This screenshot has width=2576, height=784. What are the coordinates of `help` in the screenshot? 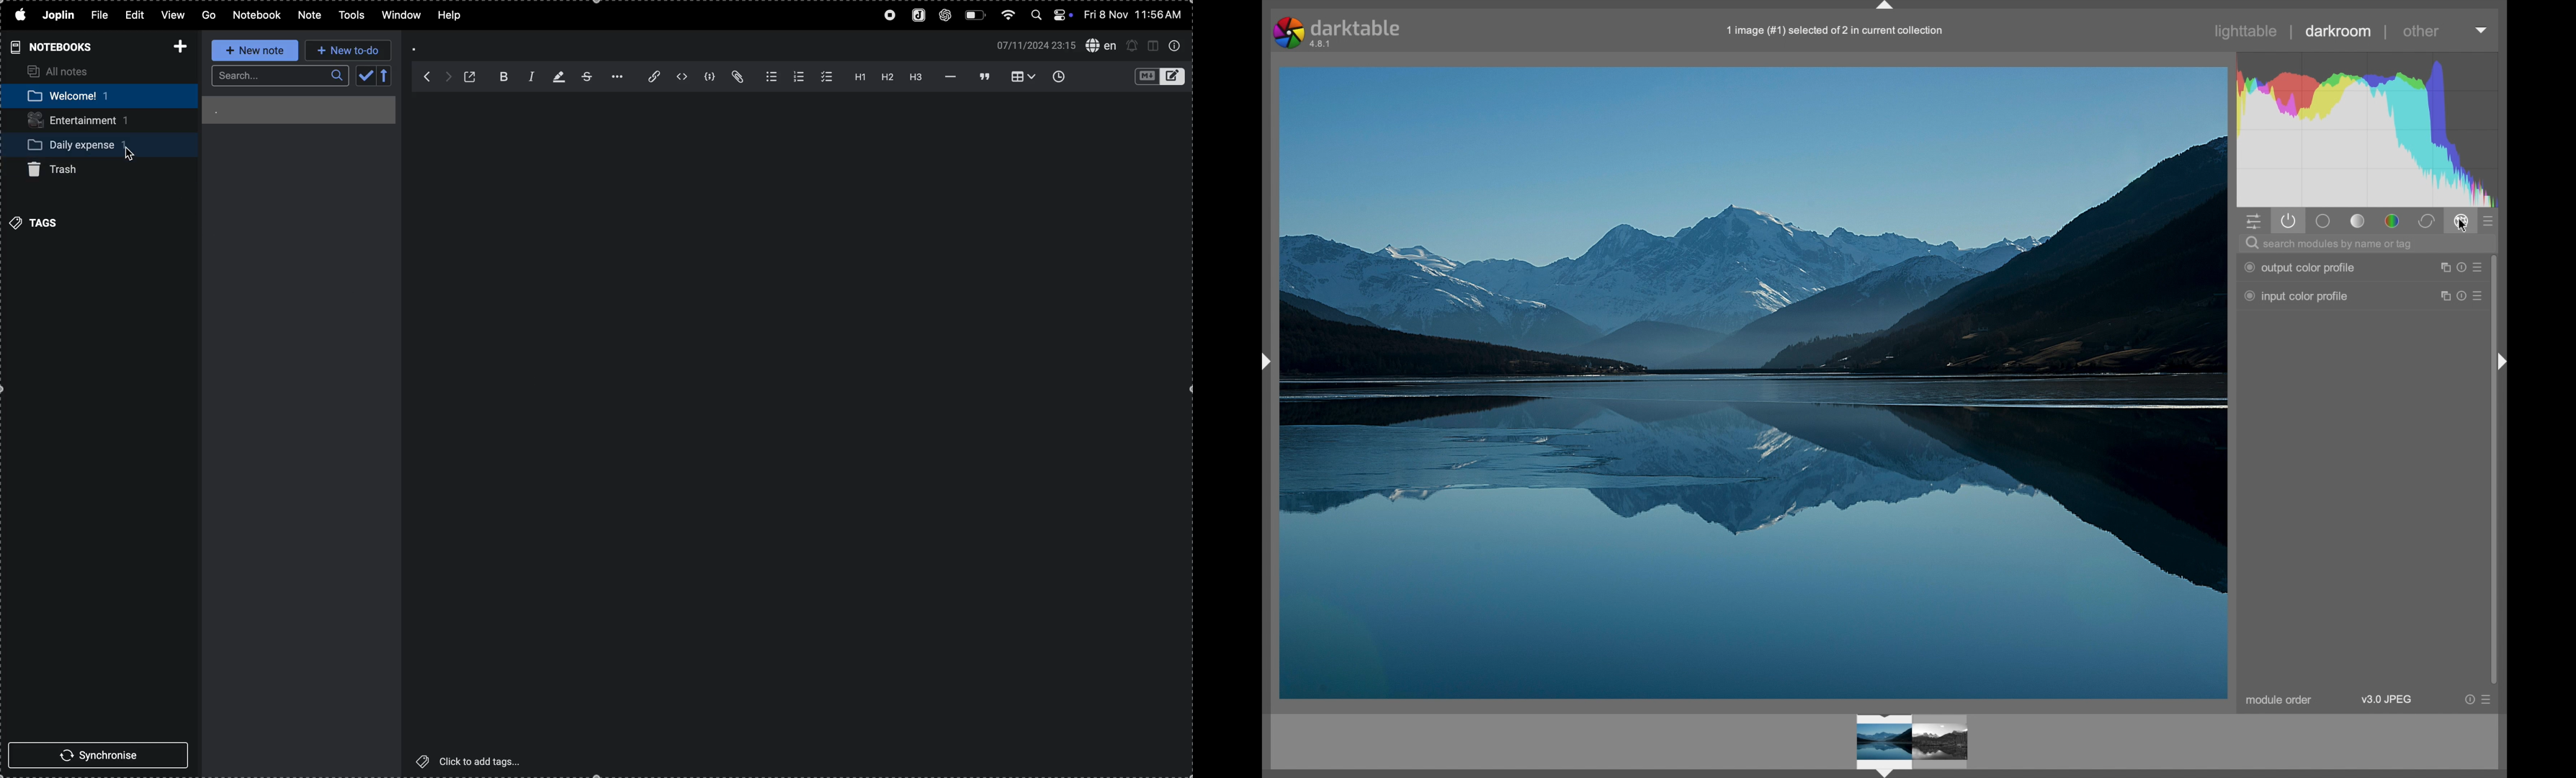 It's located at (456, 15).